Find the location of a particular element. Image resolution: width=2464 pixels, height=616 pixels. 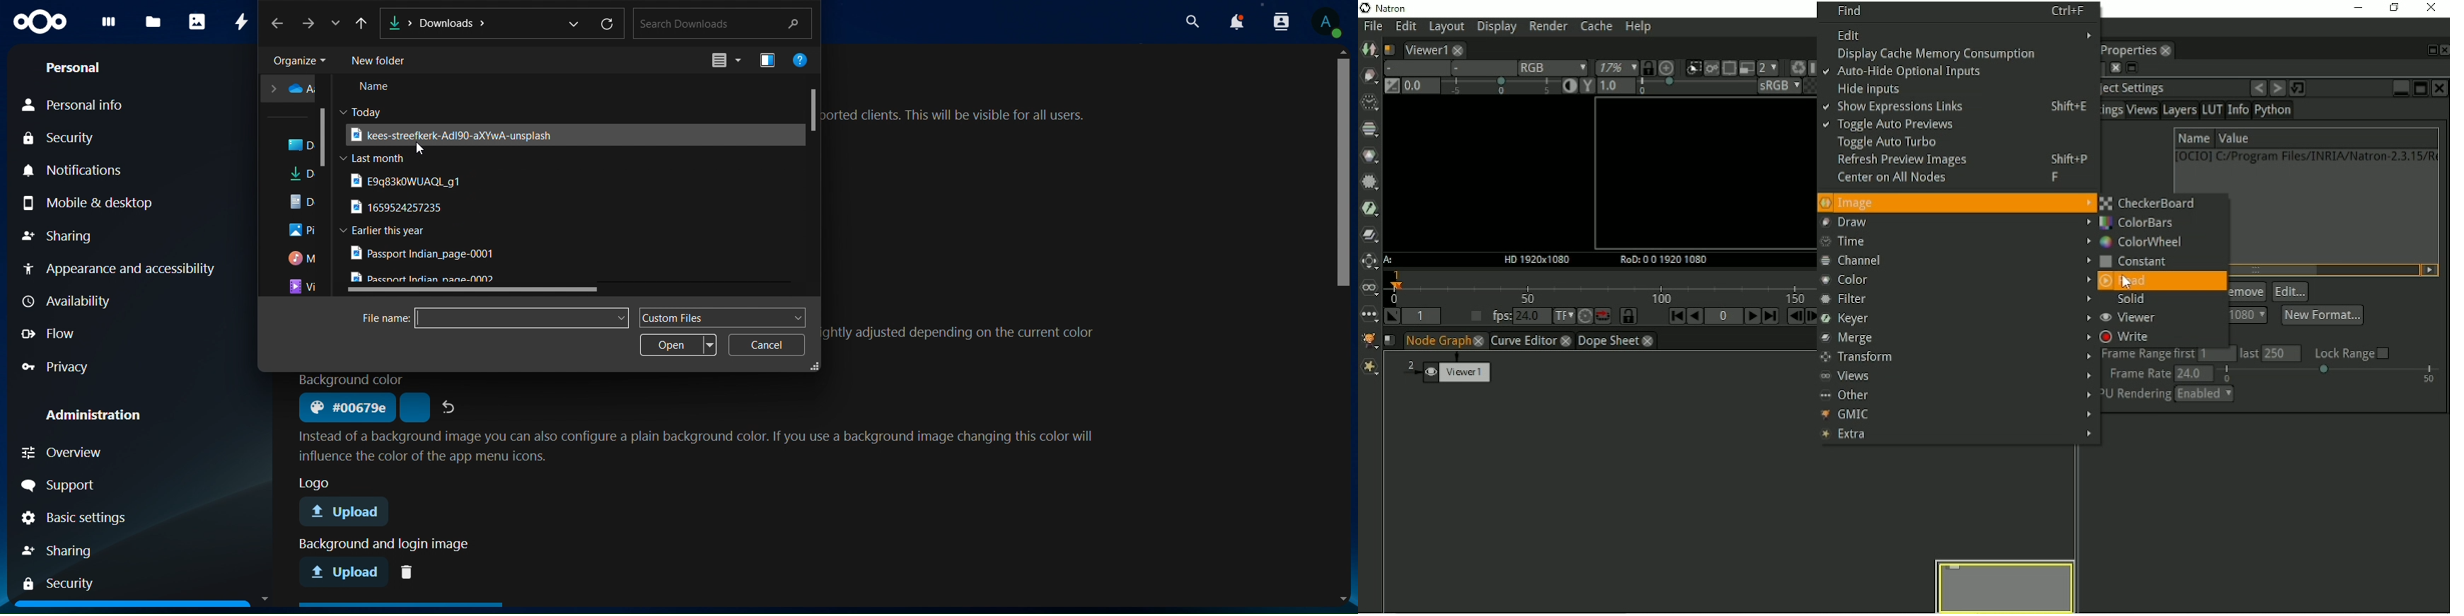

scroll bar is located at coordinates (324, 137).